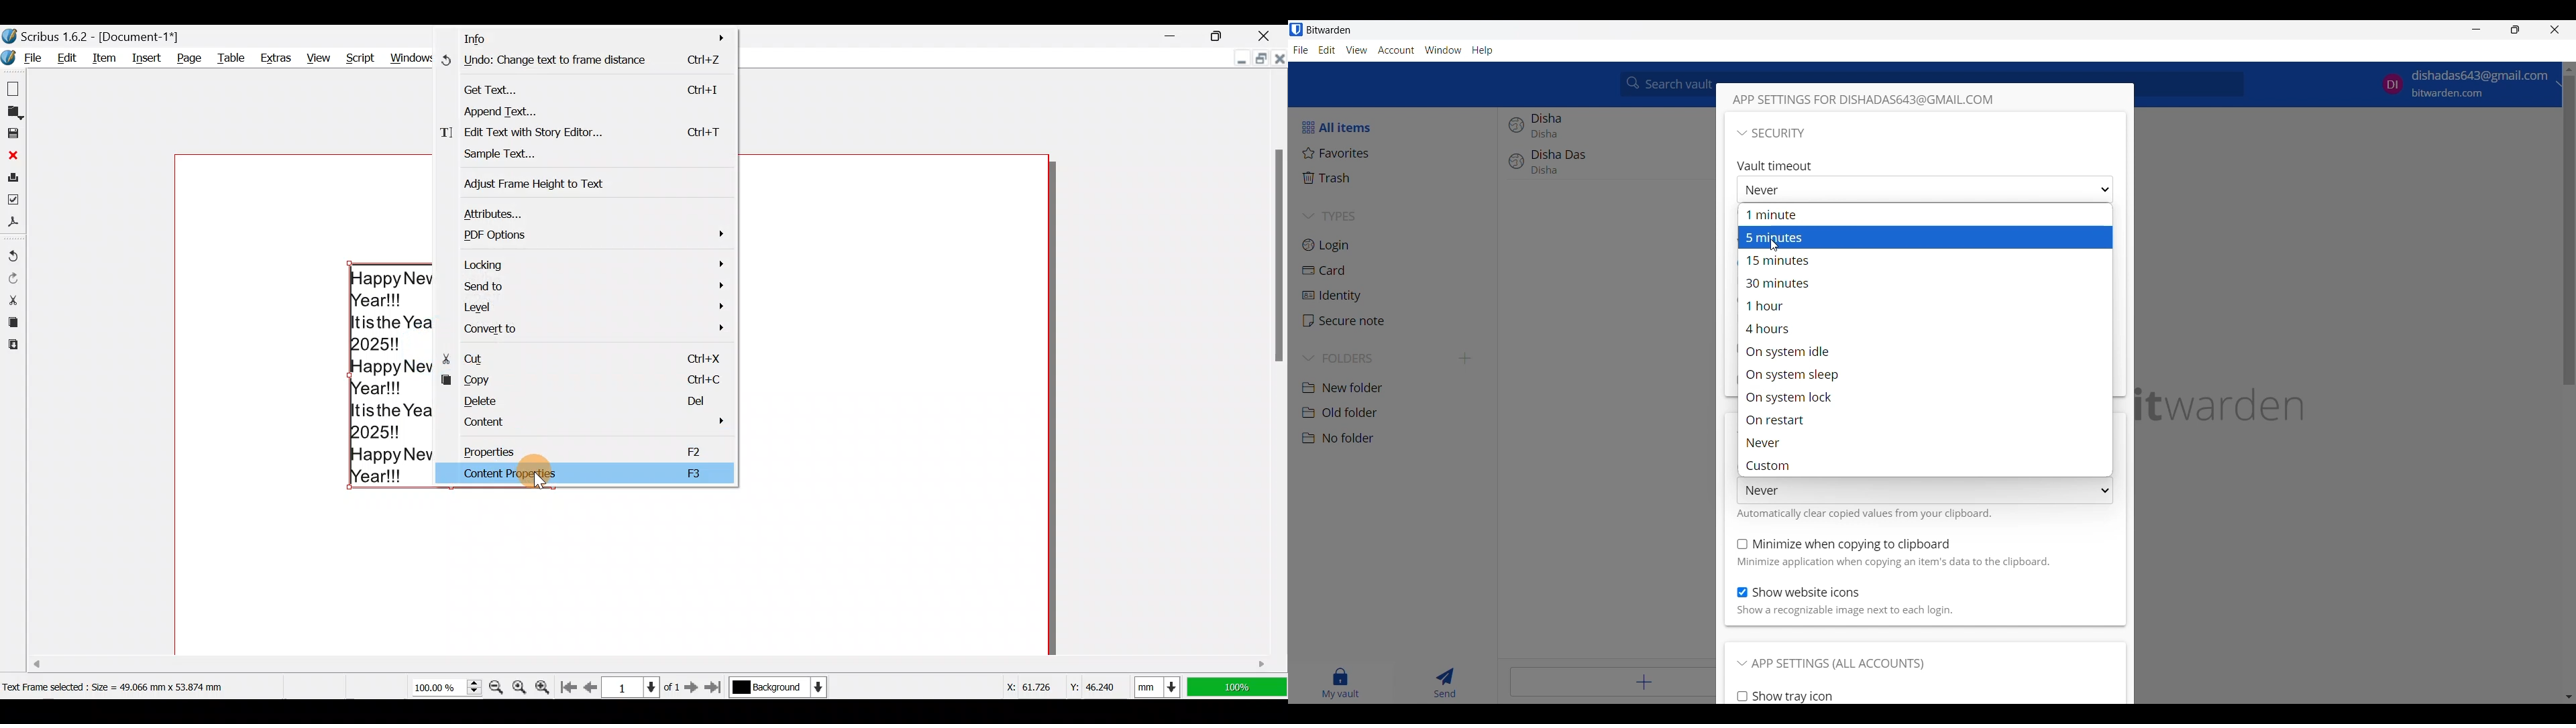 The width and height of the screenshot is (2576, 728). Describe the element at coordinates (549, 182) in the screenshot. I see `Adjust frame height to text` at that location.